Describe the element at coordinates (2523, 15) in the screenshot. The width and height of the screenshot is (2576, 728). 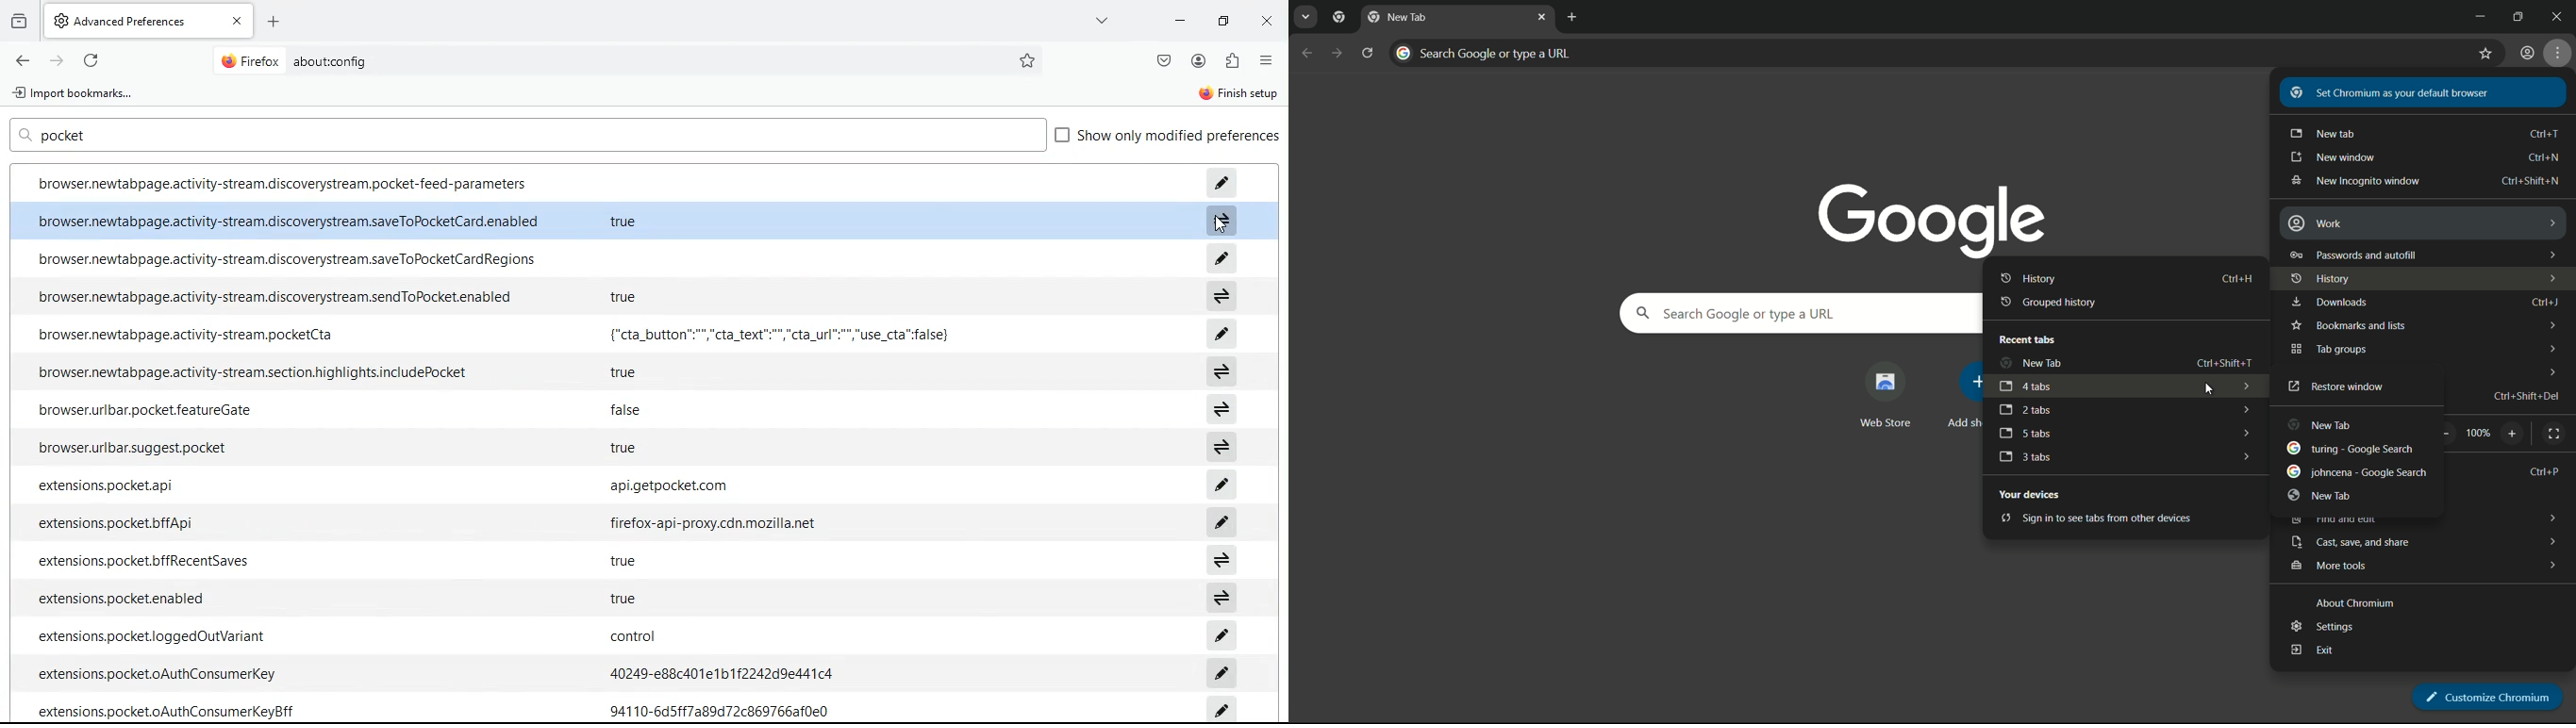
I see `maximize or restore` at that location.